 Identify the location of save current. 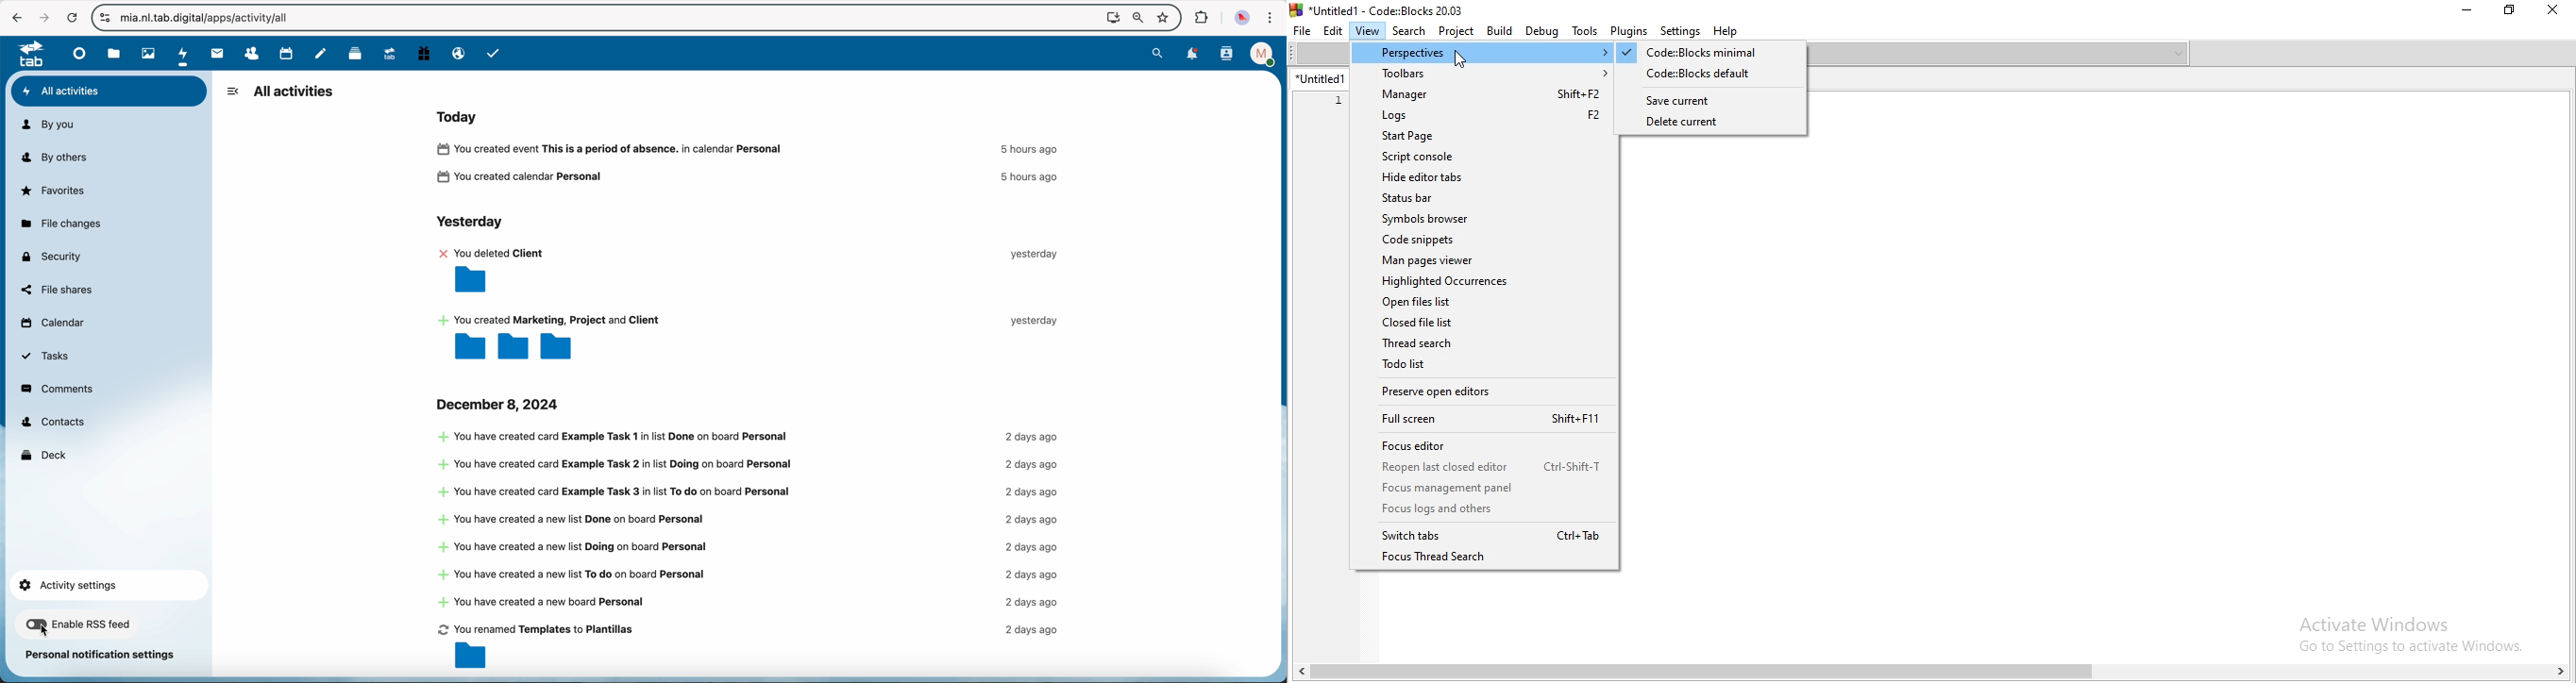
(1714, 100).